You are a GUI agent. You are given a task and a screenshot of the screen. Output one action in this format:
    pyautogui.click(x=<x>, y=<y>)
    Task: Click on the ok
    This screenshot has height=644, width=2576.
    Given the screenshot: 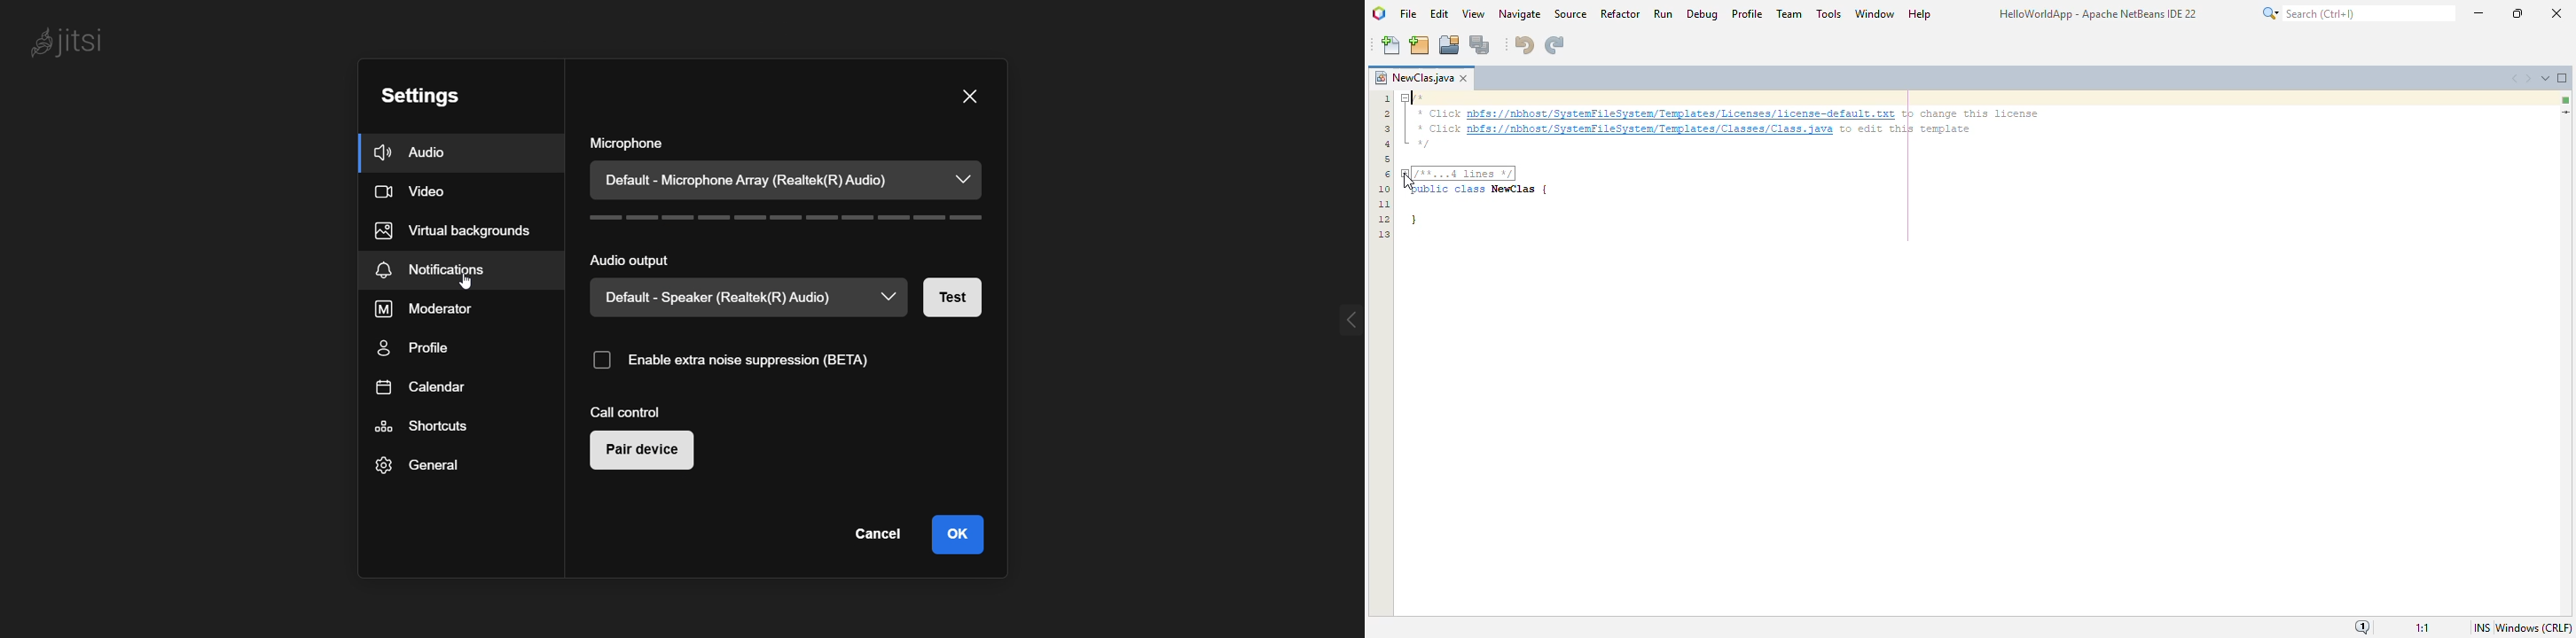 What is the action you would take?
    pyautogui.click(x=964, y=536)
    